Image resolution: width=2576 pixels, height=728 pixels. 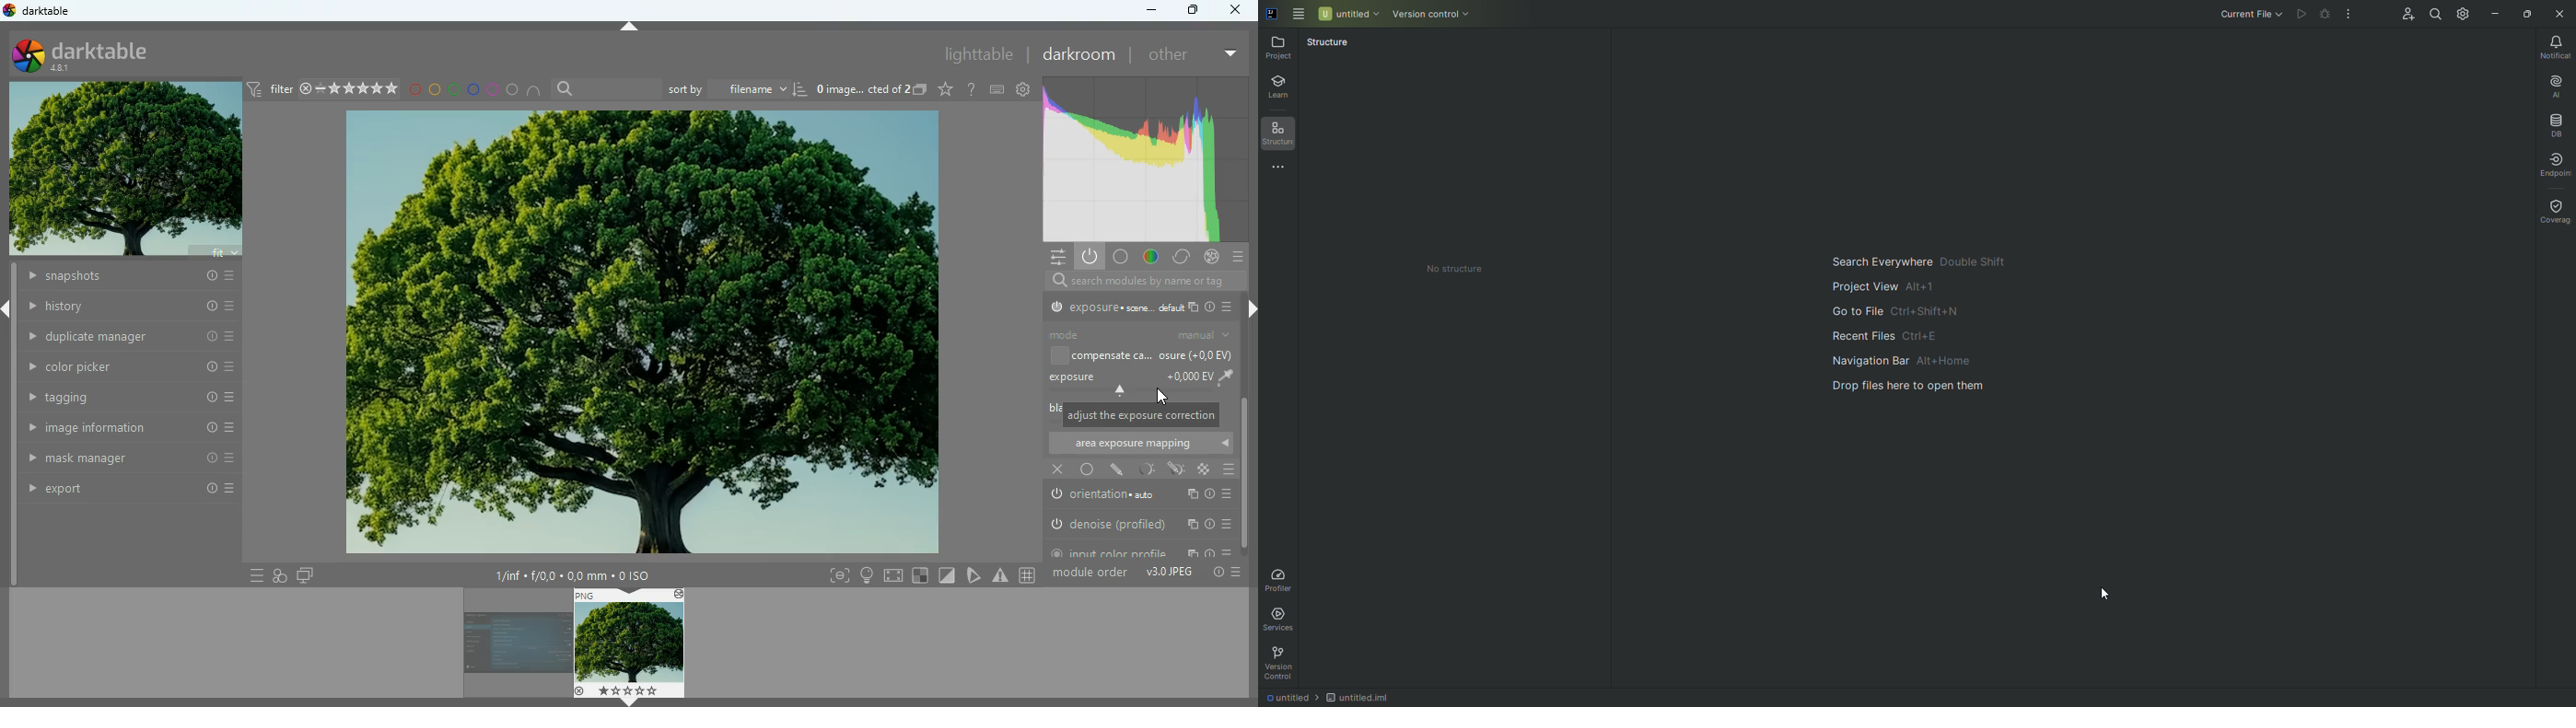 I want to click on Structure, so click(x=1330, y=42).